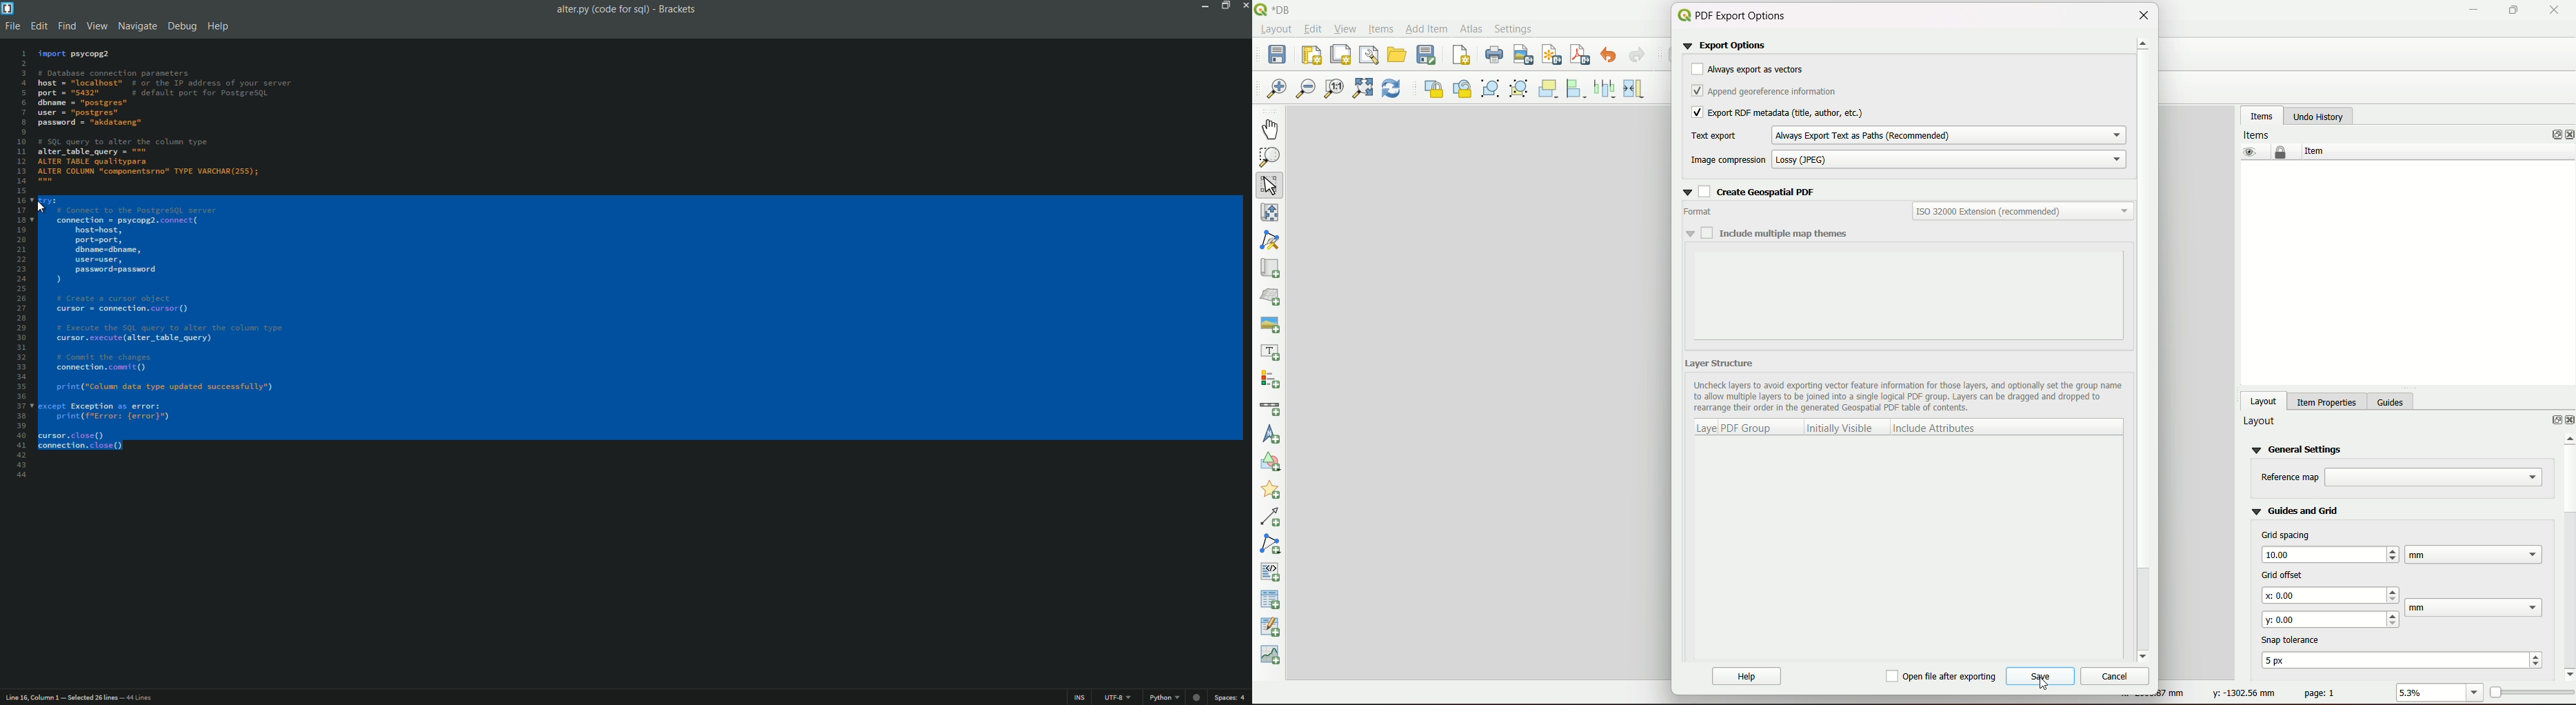 This screenshot has width=2576, height=728. What do you see at coordinates (1311, 53) in the screenshot?
I see `new layout` at bounding box center [1311, 53].